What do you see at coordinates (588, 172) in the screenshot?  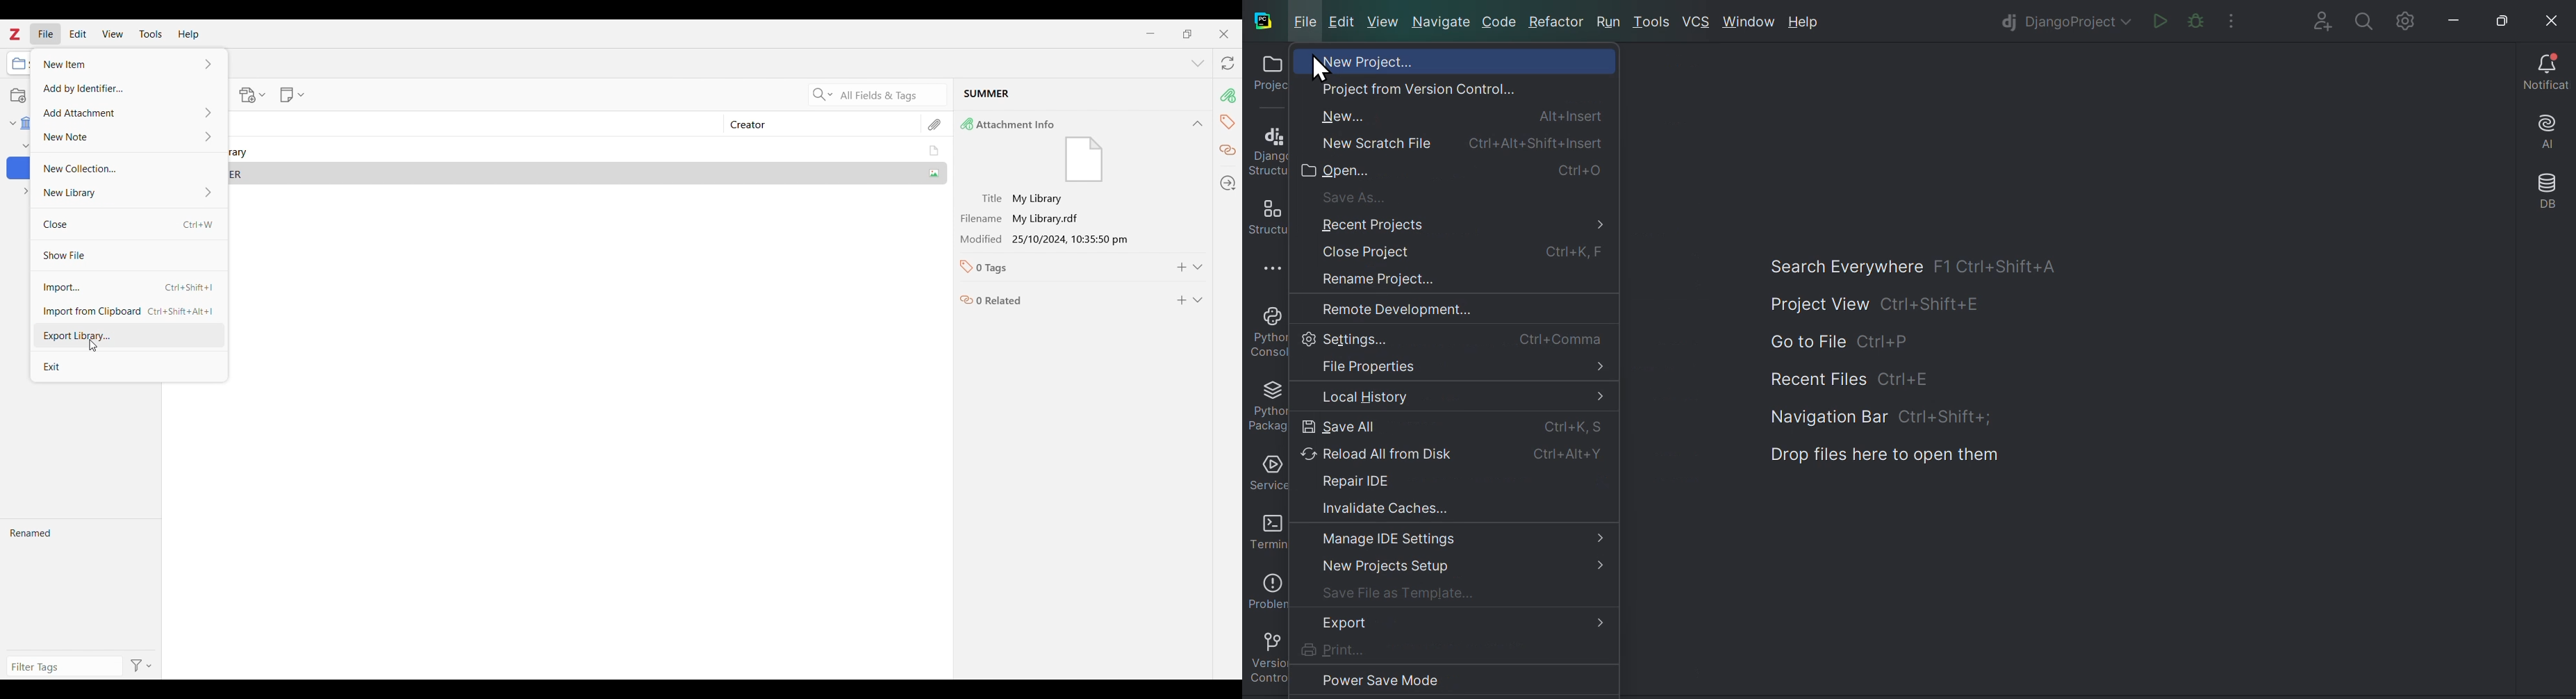 I see `Summer` at bounding box center [588, 172].